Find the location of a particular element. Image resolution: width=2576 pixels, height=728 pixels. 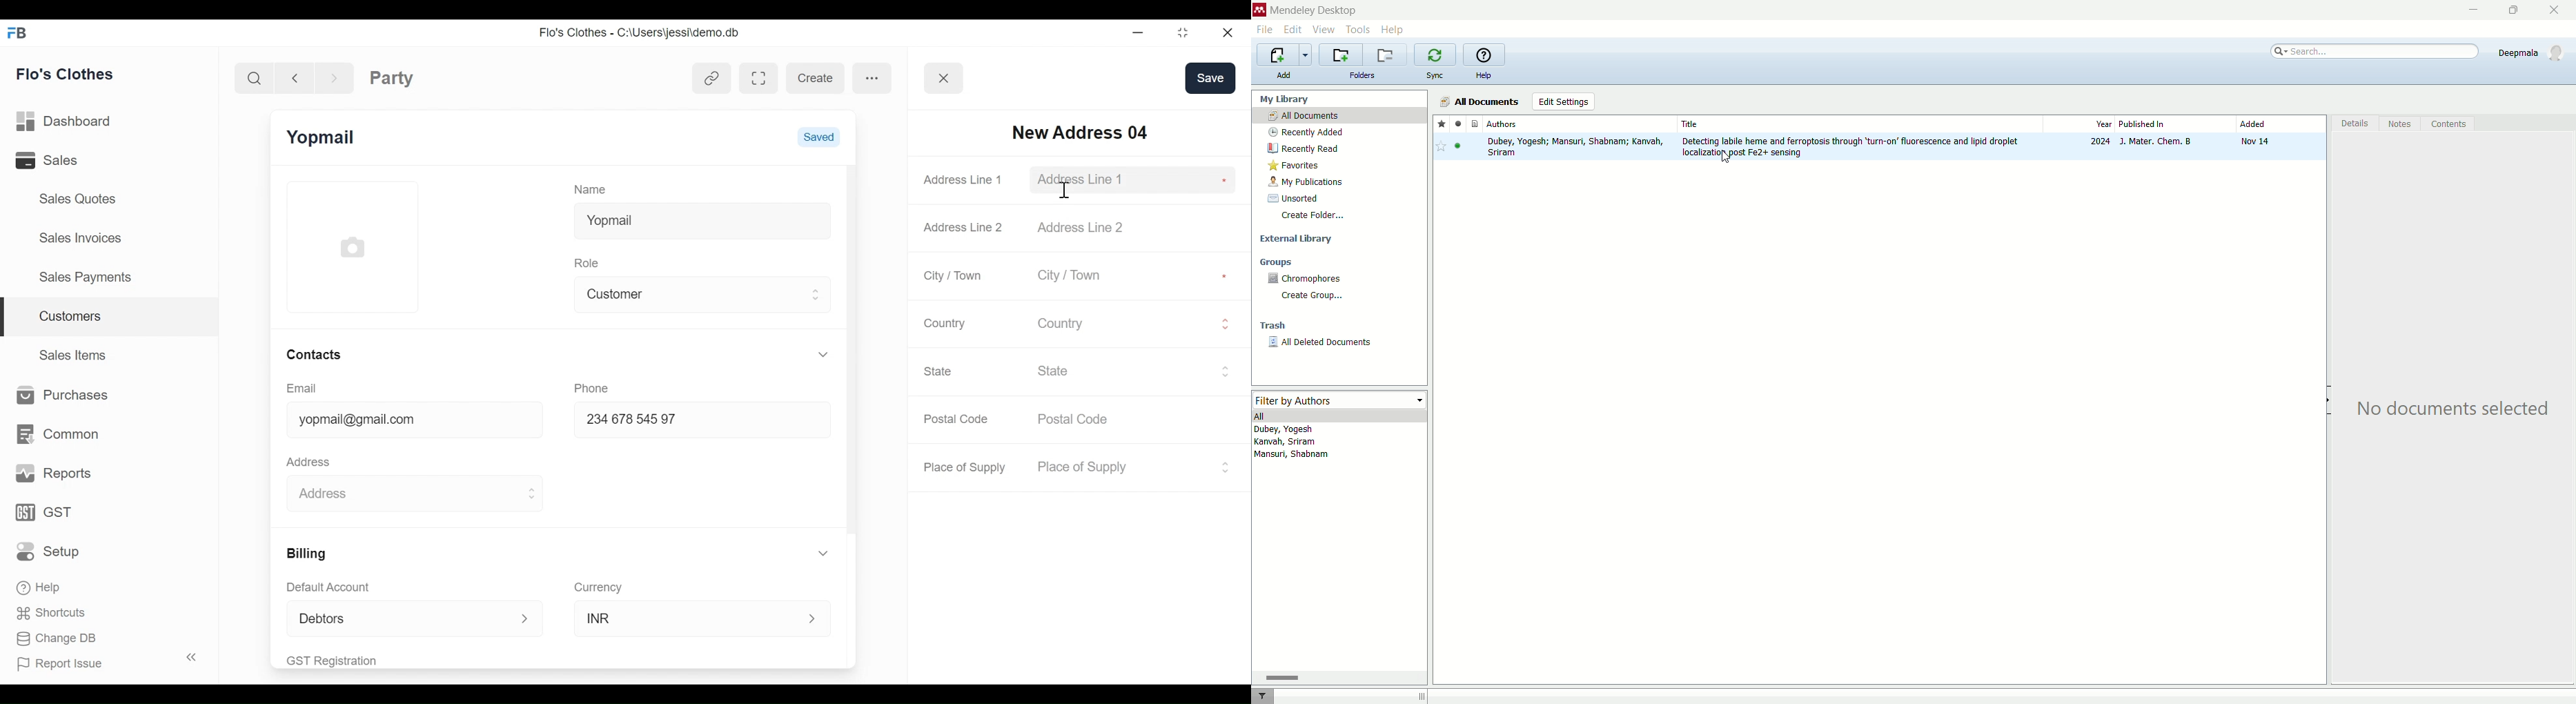

authors is located at coordinates (1580, 124).